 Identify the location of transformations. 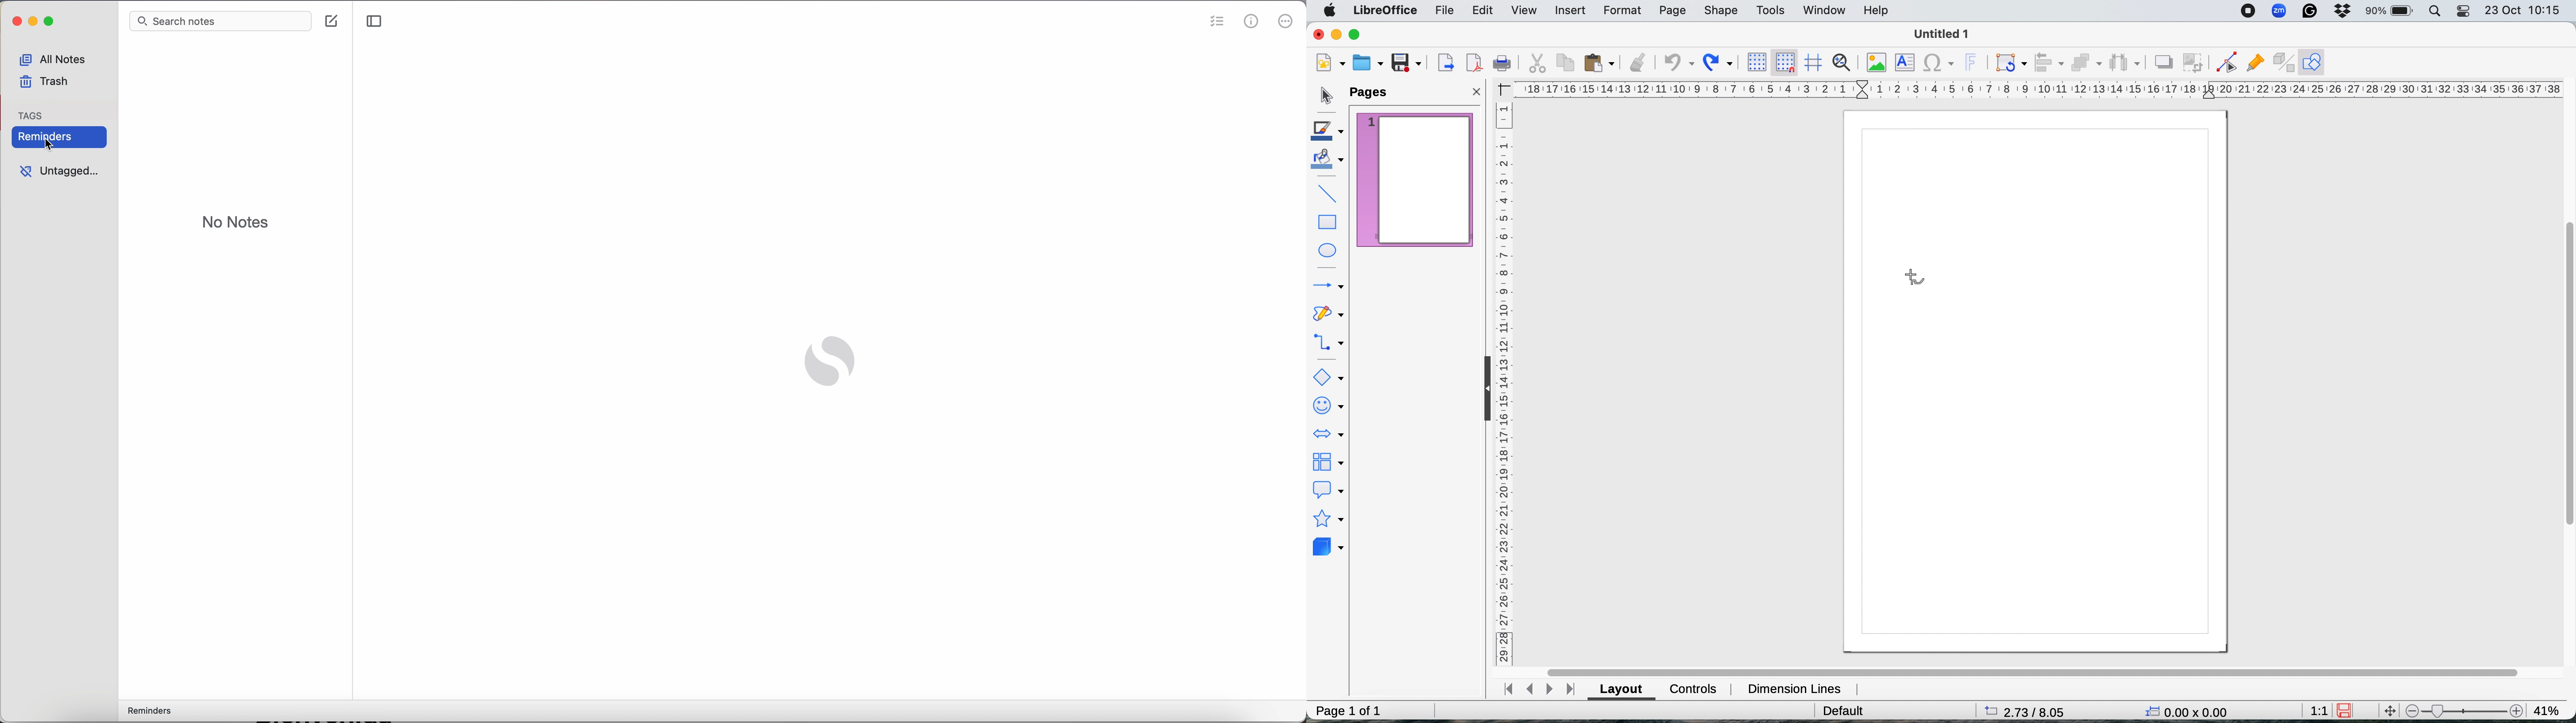
(2010, 63).